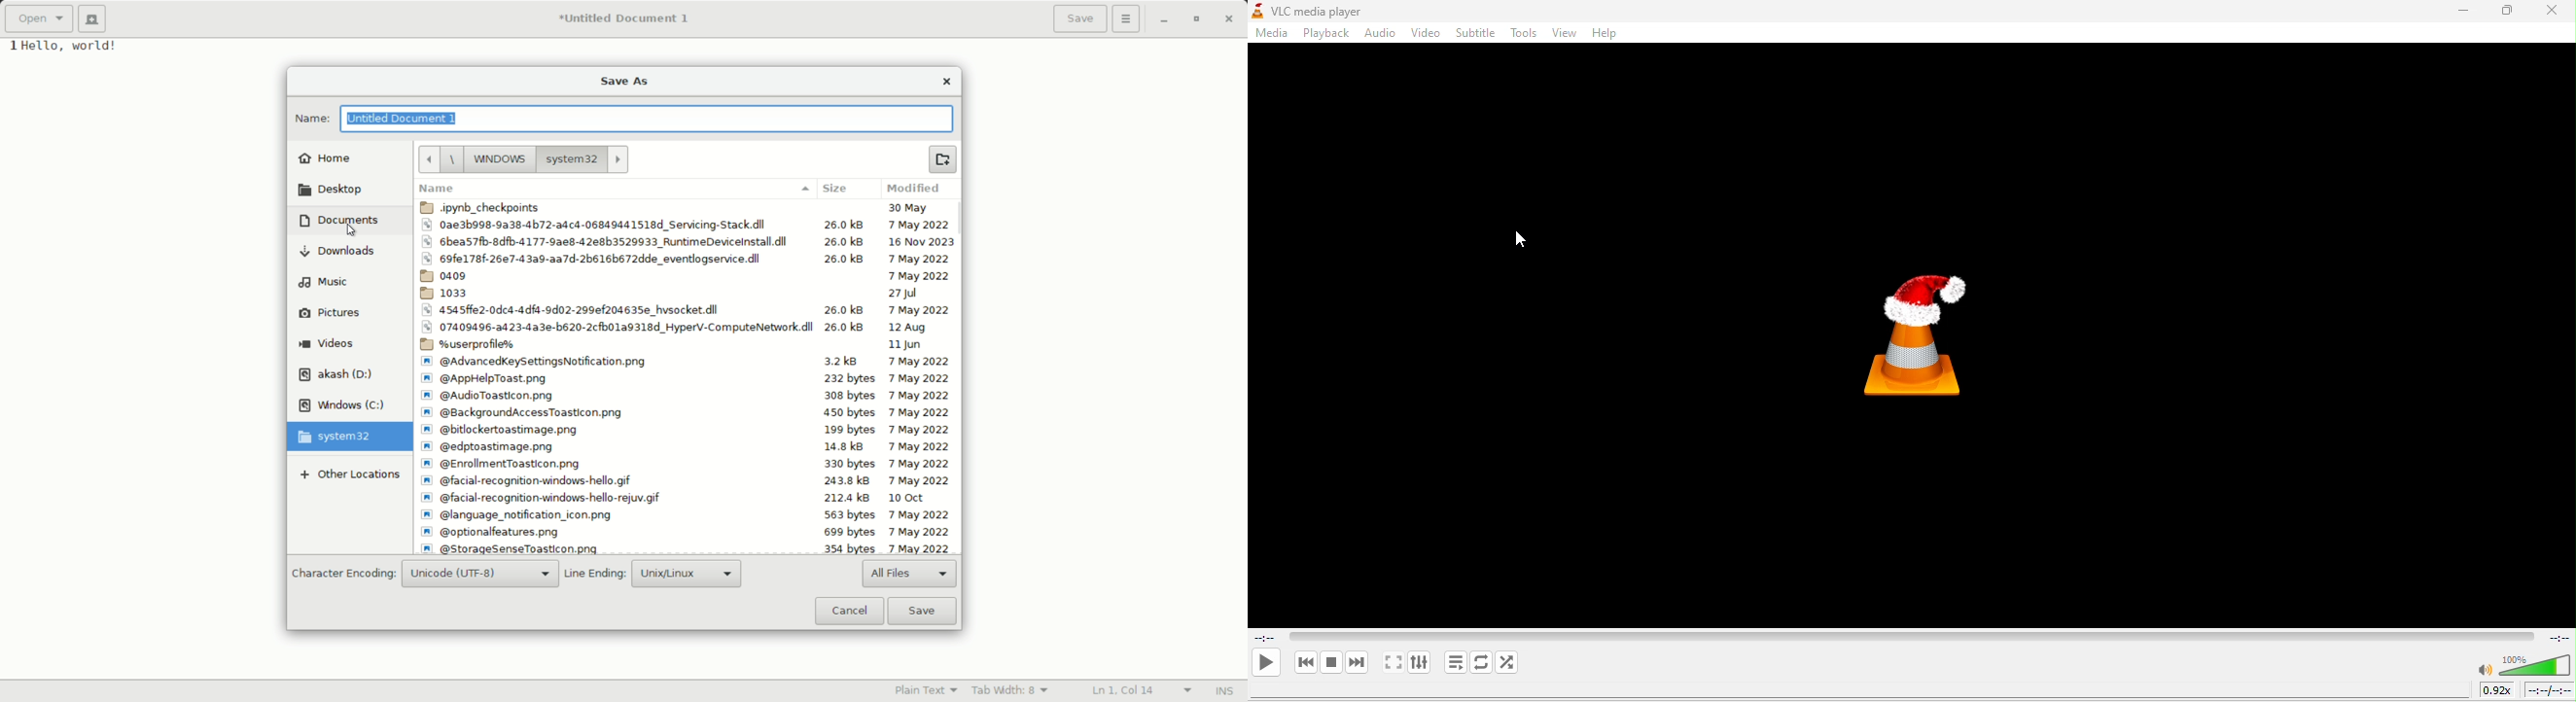  What do you see at coordinates (926, 691) in the screenshot?
I see `Highlighting mode` at bounding box center [926, 691].